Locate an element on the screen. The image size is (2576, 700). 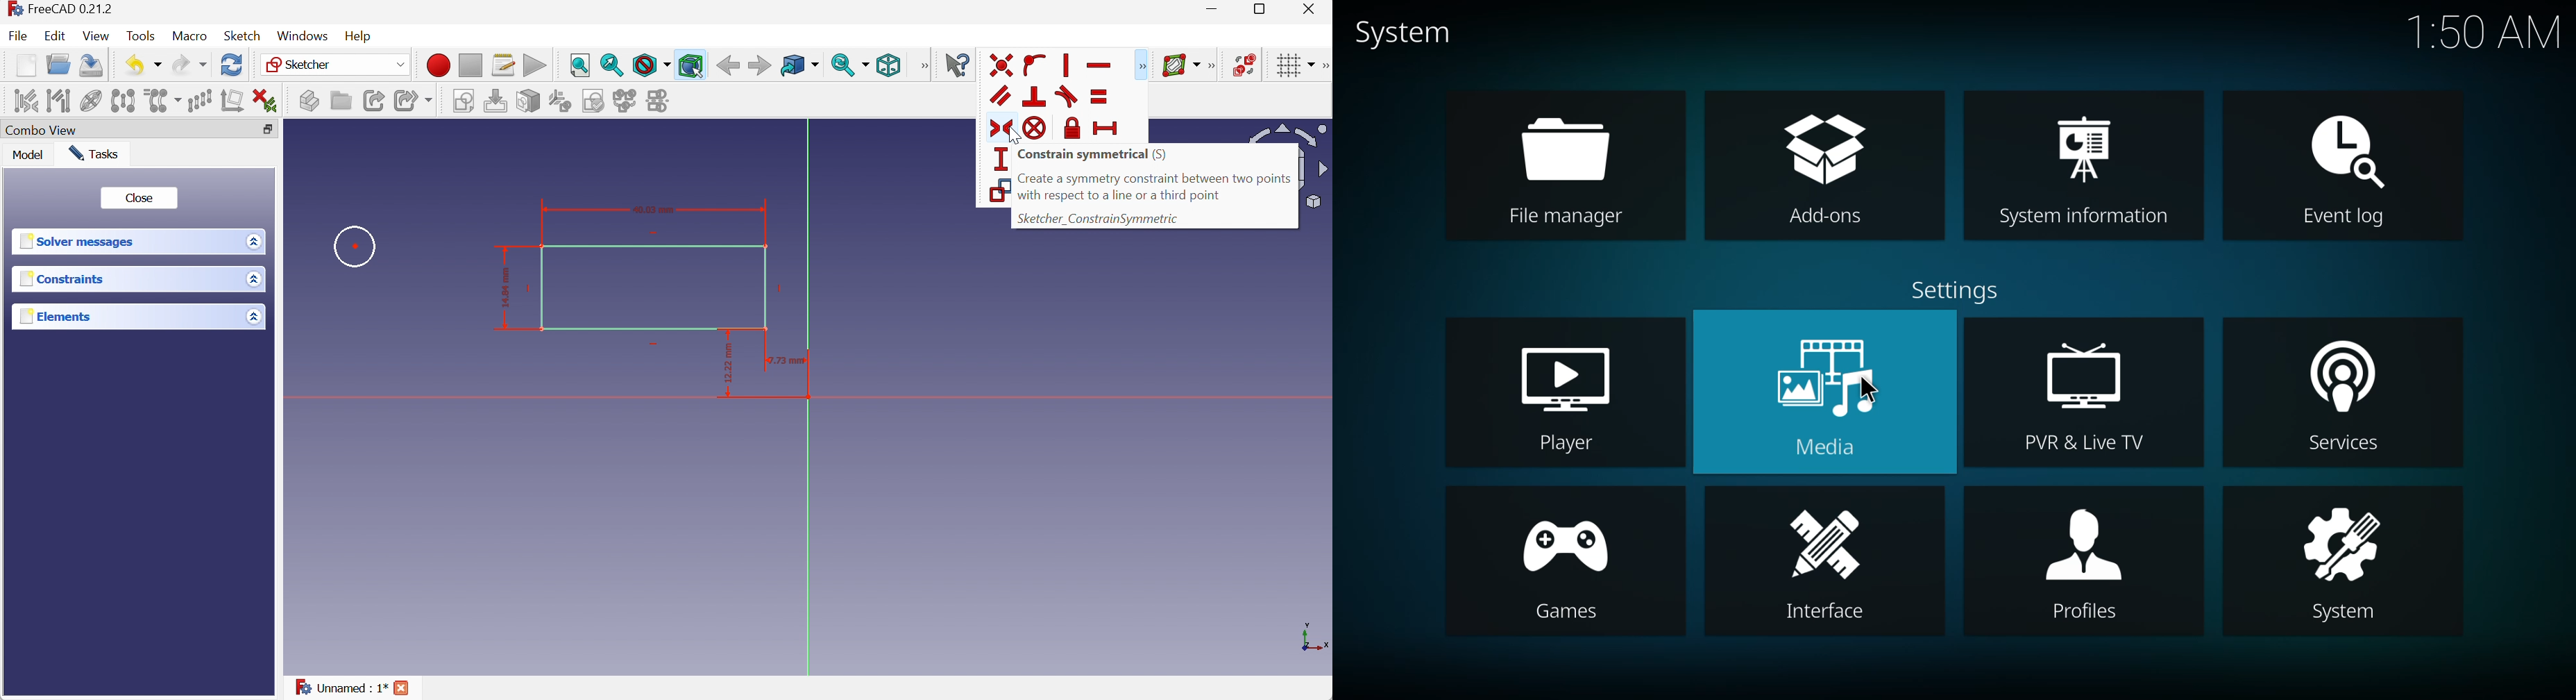
Create a symmetry constrain between two points wit  respect to a line or a third point is located at coordinates (1155, 188).